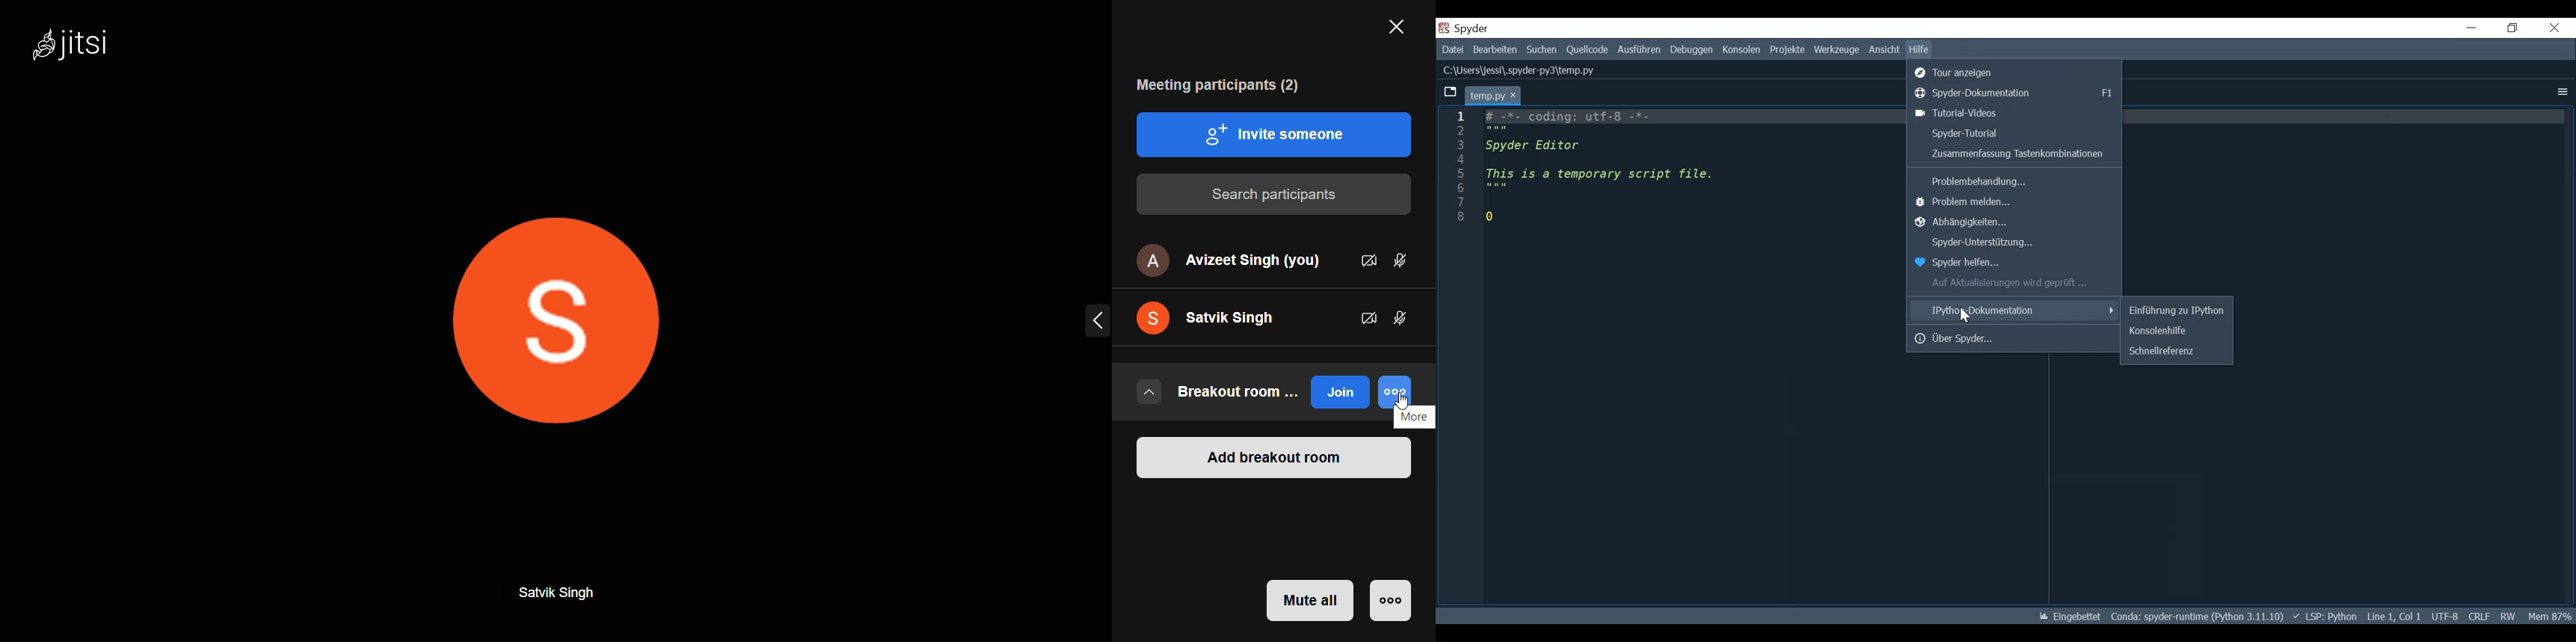  I want to click on Spyder Documentation, so click(2016, 92).